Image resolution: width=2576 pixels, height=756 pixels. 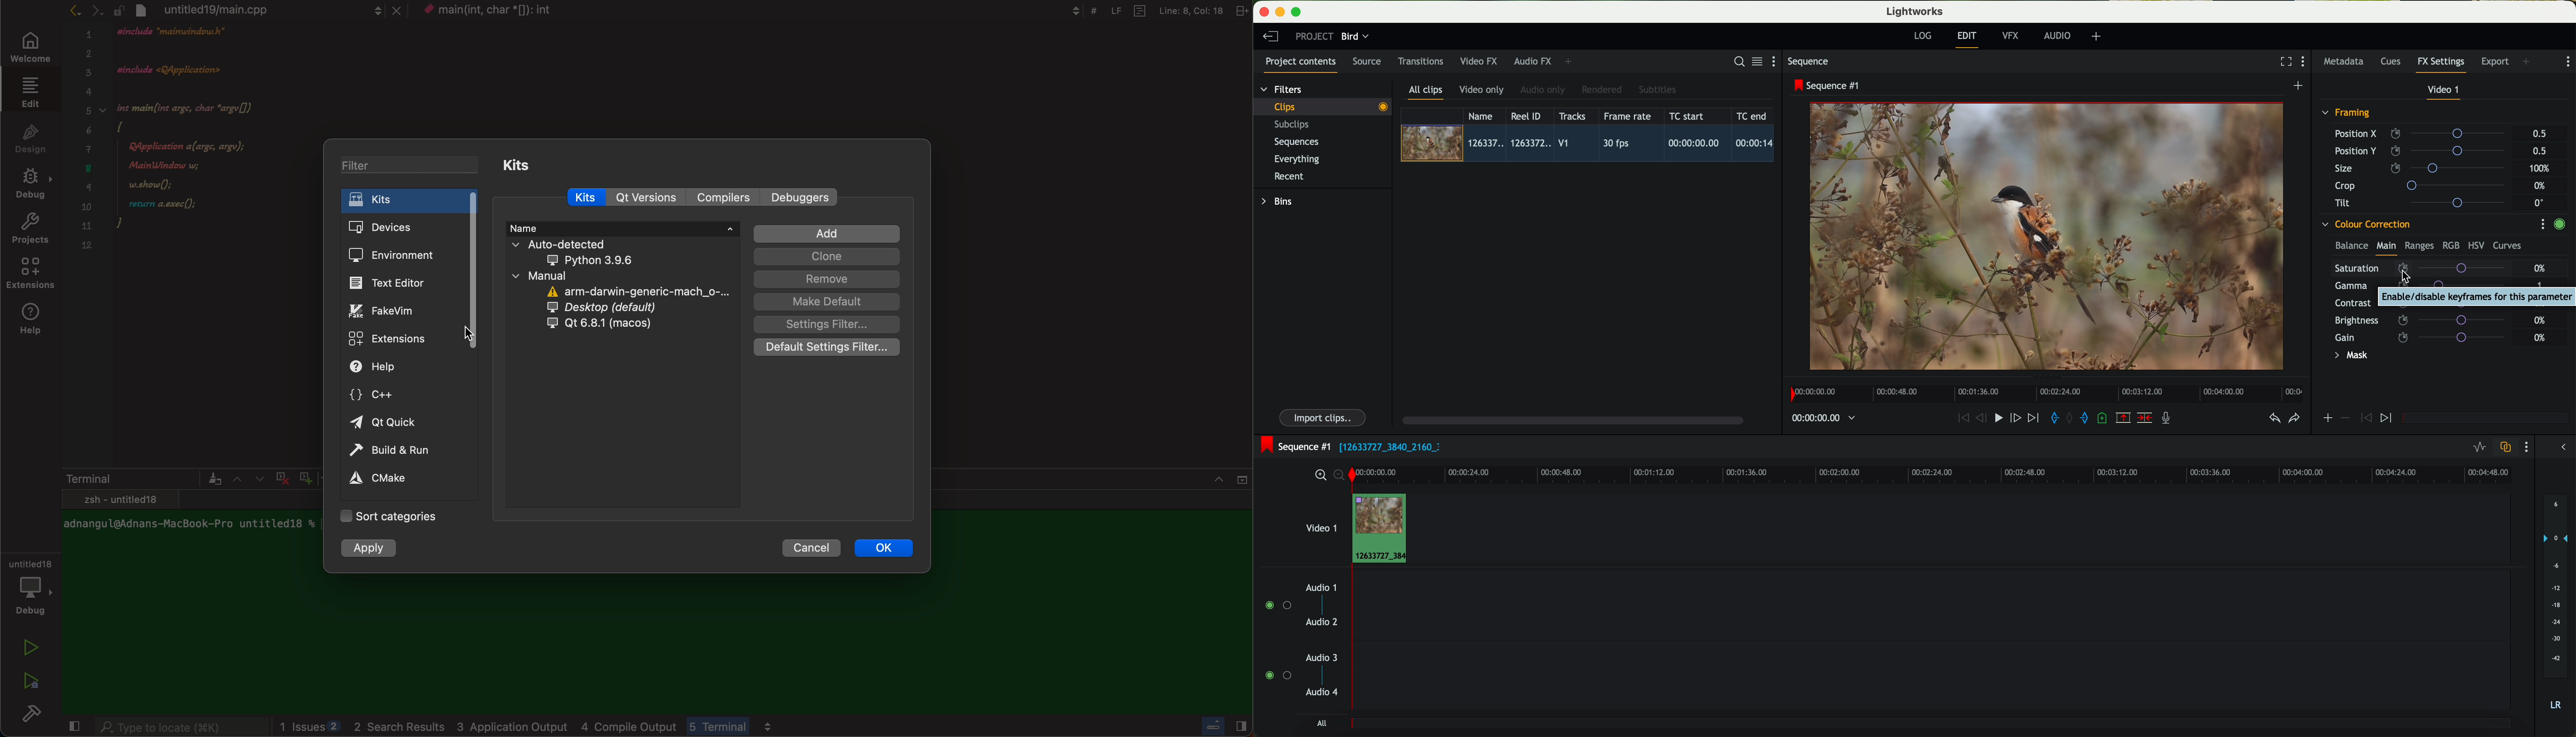 What do you see at coordinates (30, 231) in the screenshot?
I see `projects` at bounding box center [30, 231].